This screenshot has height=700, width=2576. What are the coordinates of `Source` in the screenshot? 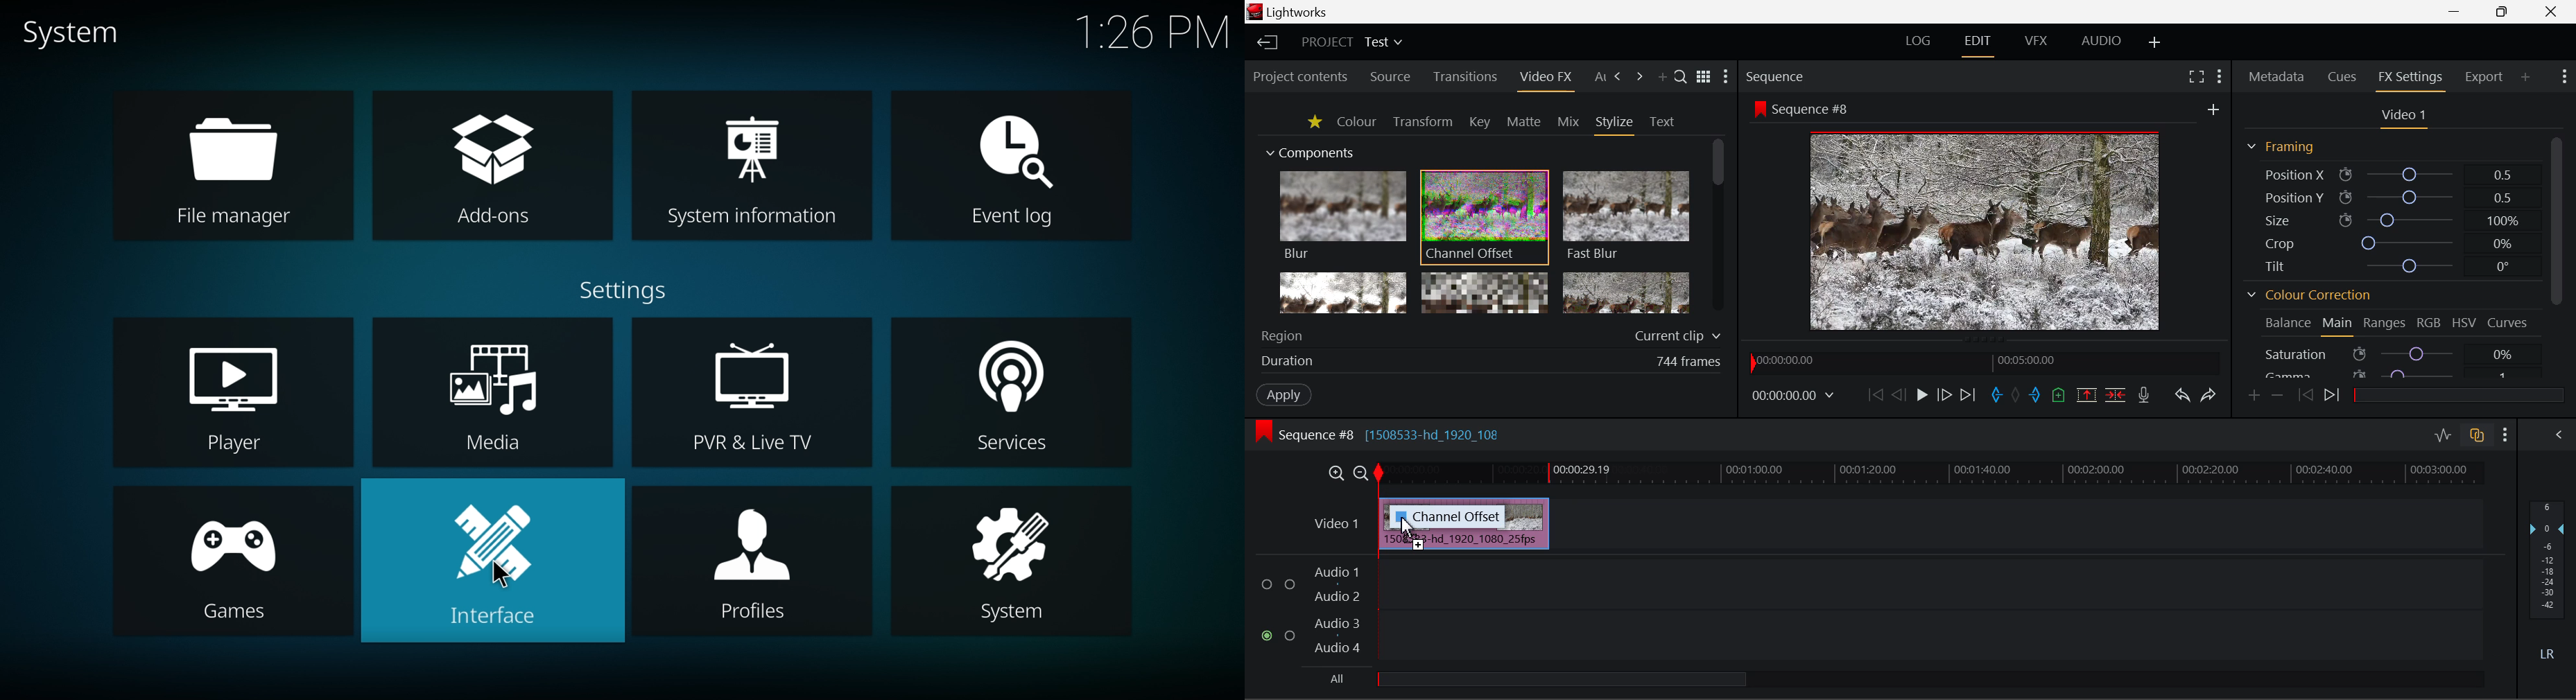 It's located at (1392, 76).